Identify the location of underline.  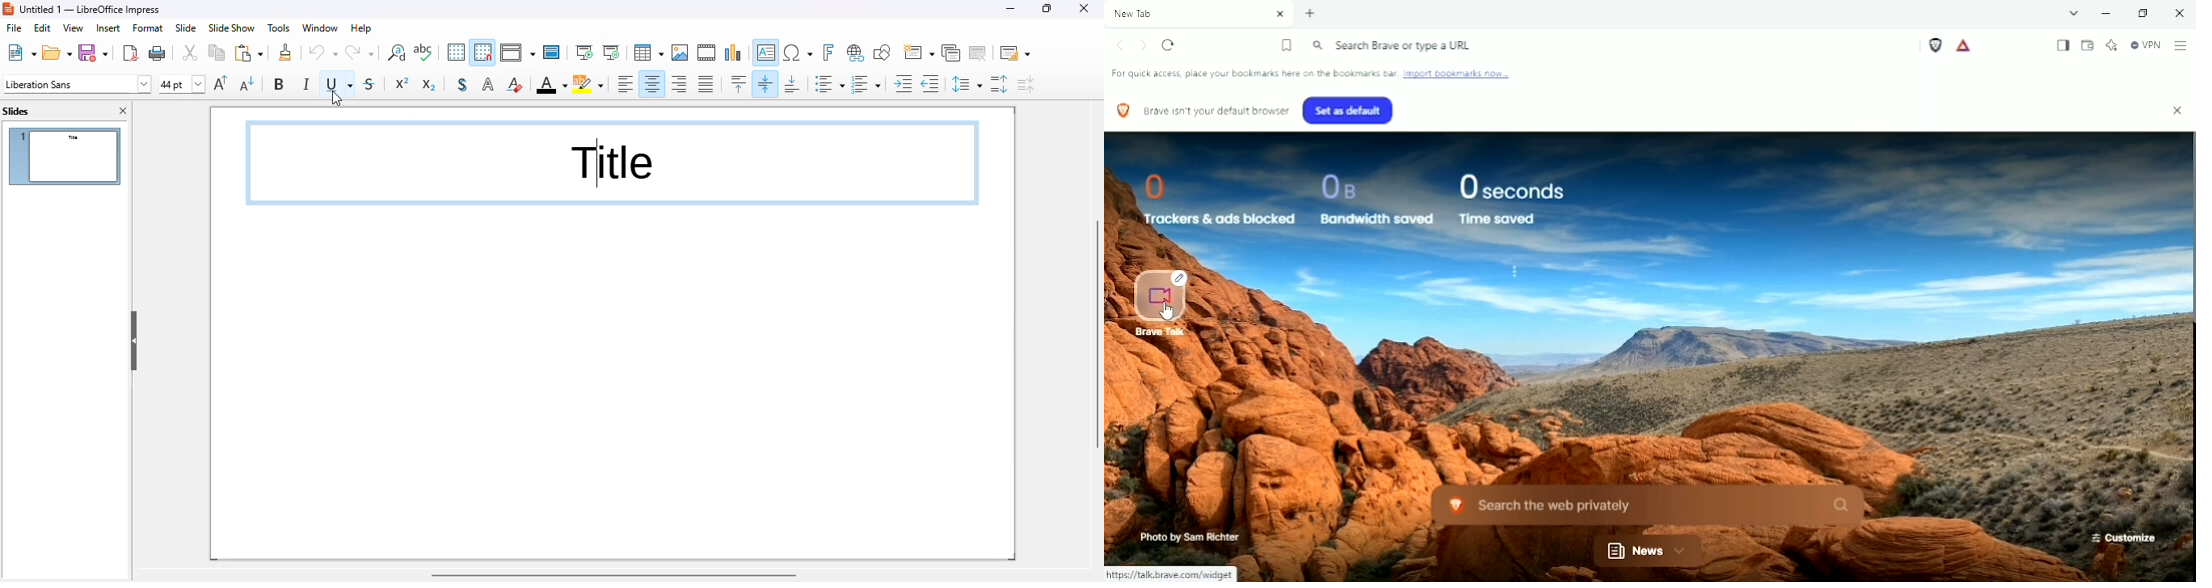
(337, 84).